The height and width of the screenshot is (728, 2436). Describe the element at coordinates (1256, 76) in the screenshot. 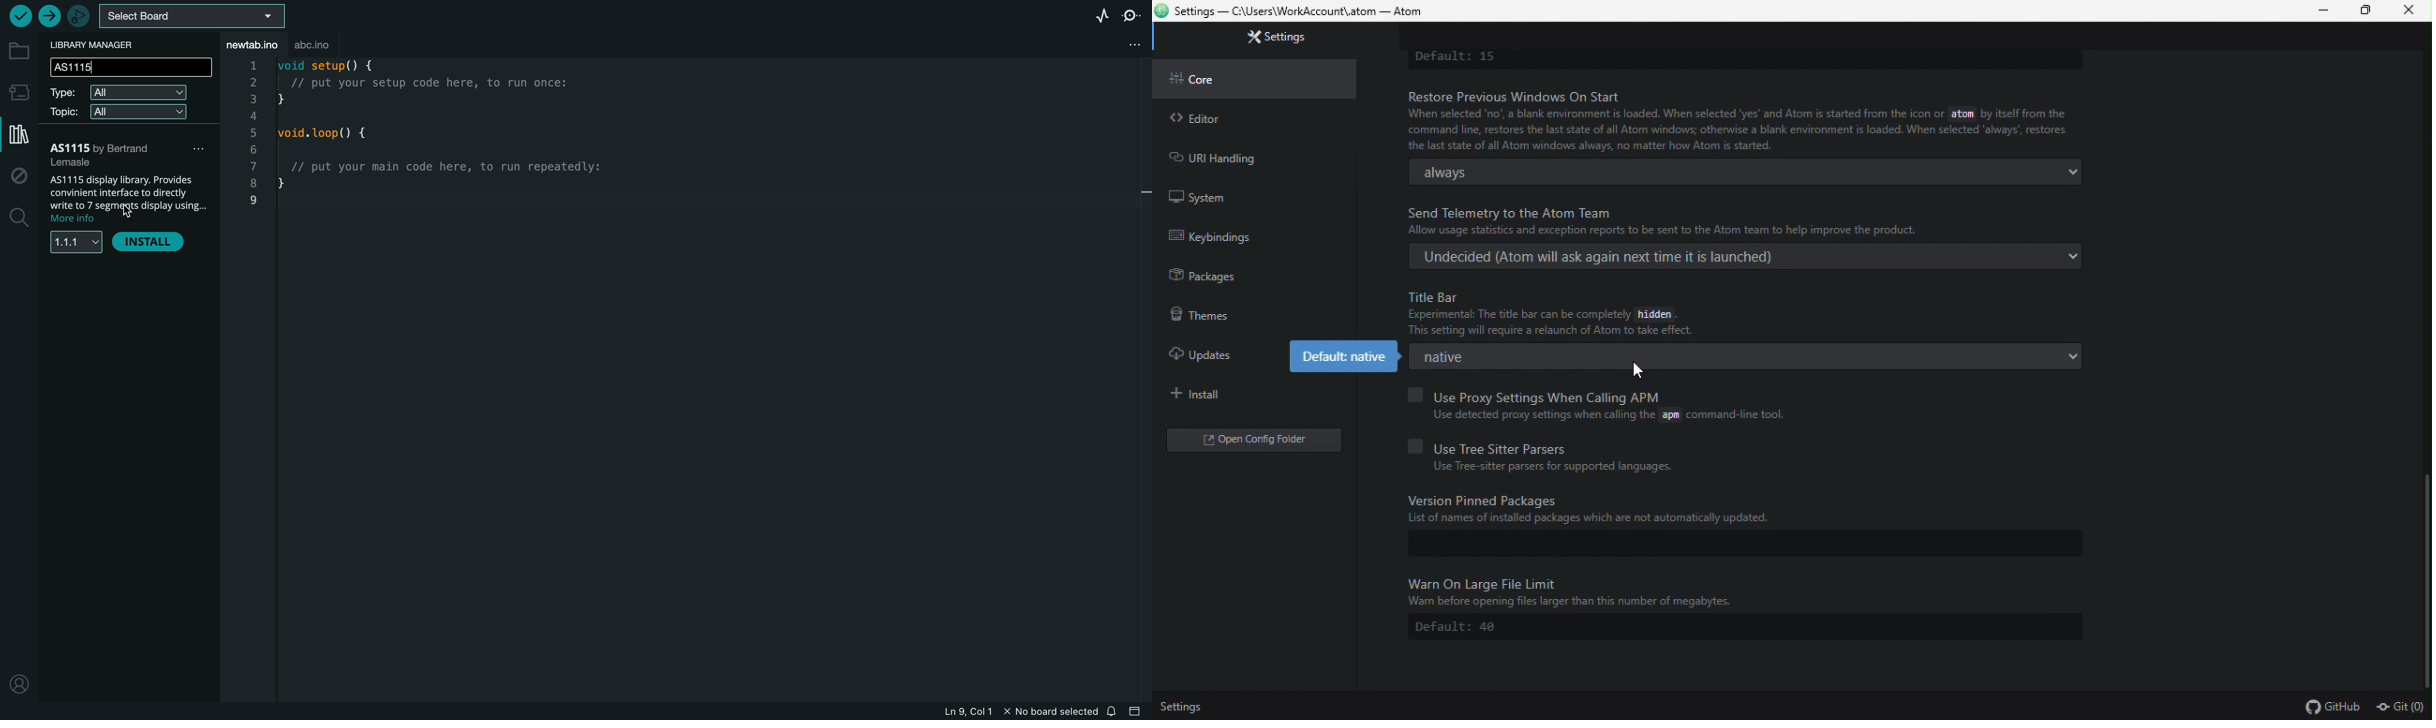

I see `core` at that location.